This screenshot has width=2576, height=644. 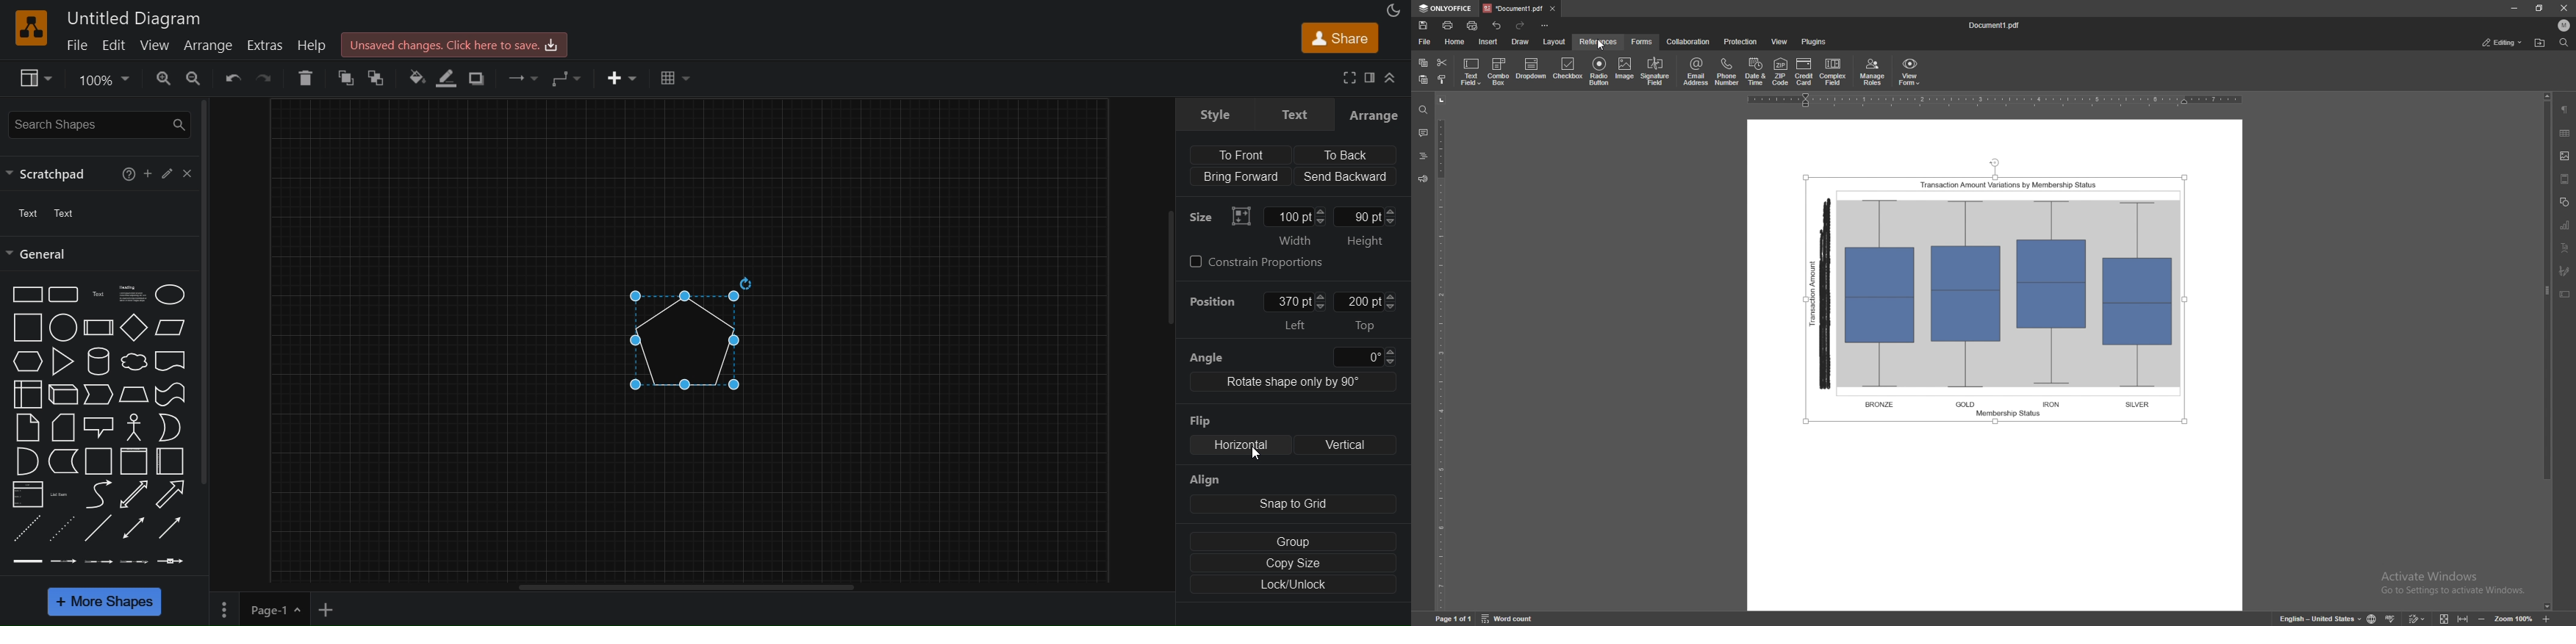 I want to click on Textbox, so click(x=133, y=295).